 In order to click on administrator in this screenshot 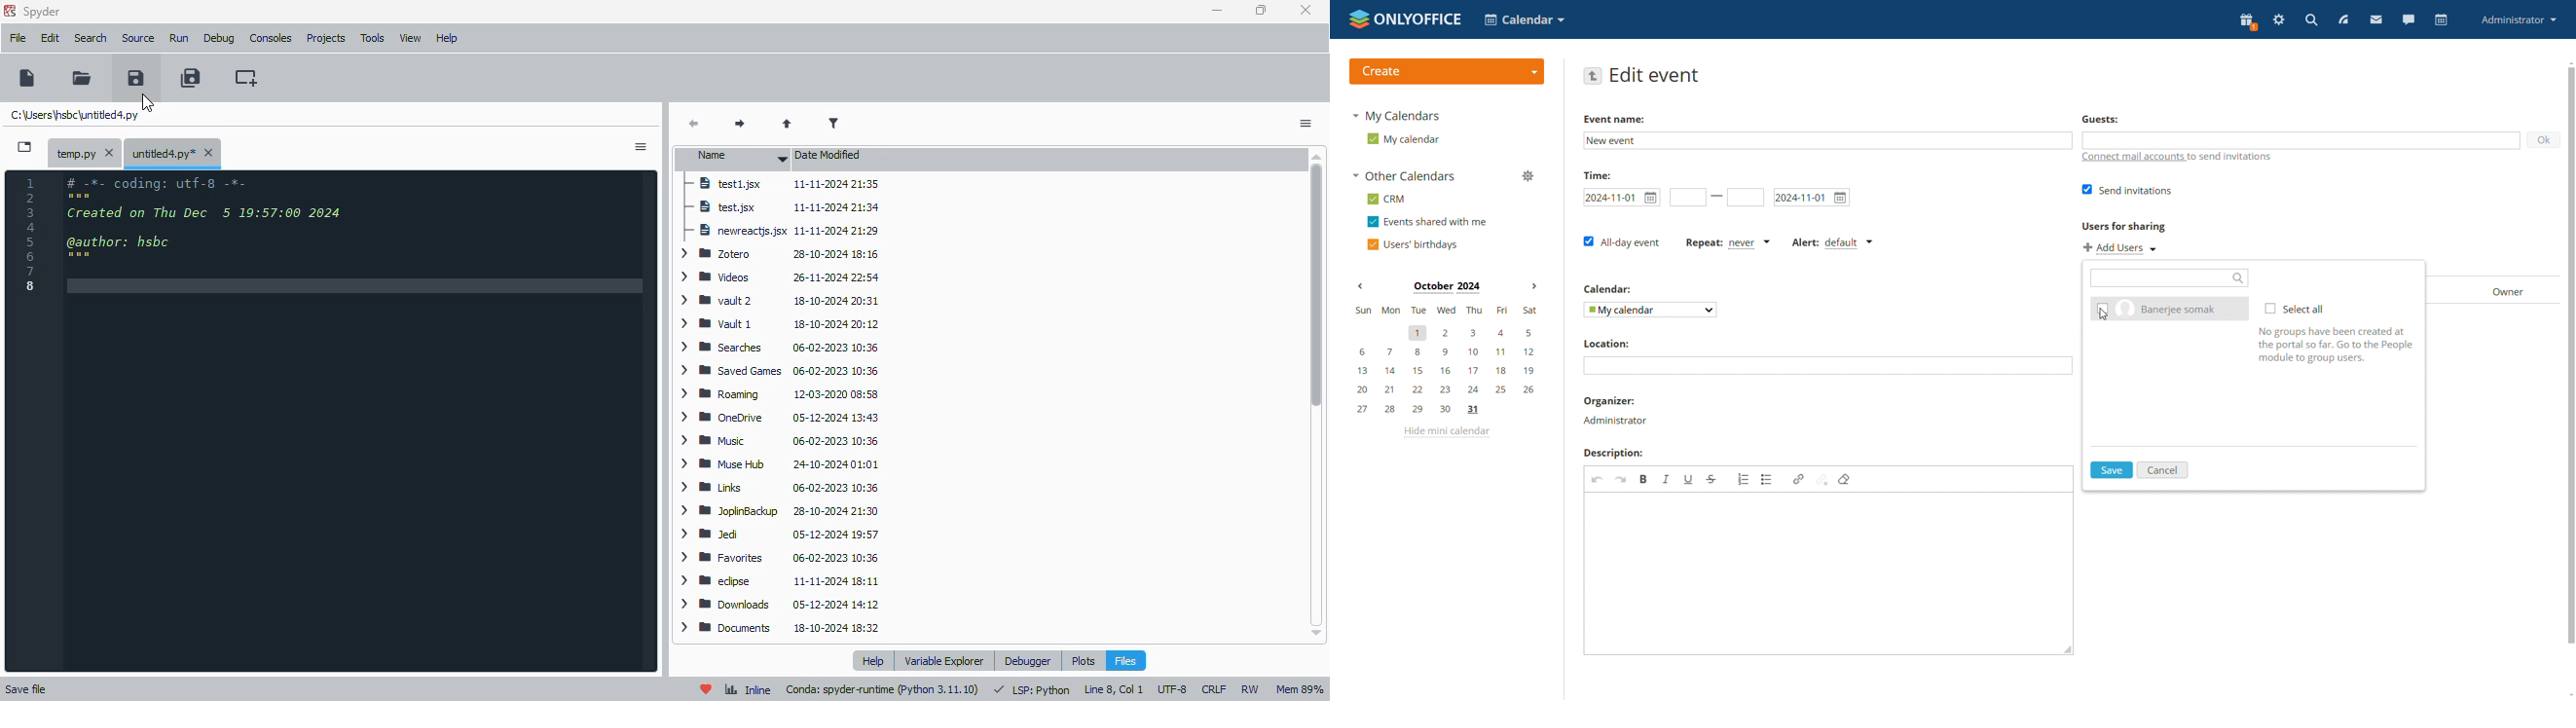, I will do `click(2519, 19)`.